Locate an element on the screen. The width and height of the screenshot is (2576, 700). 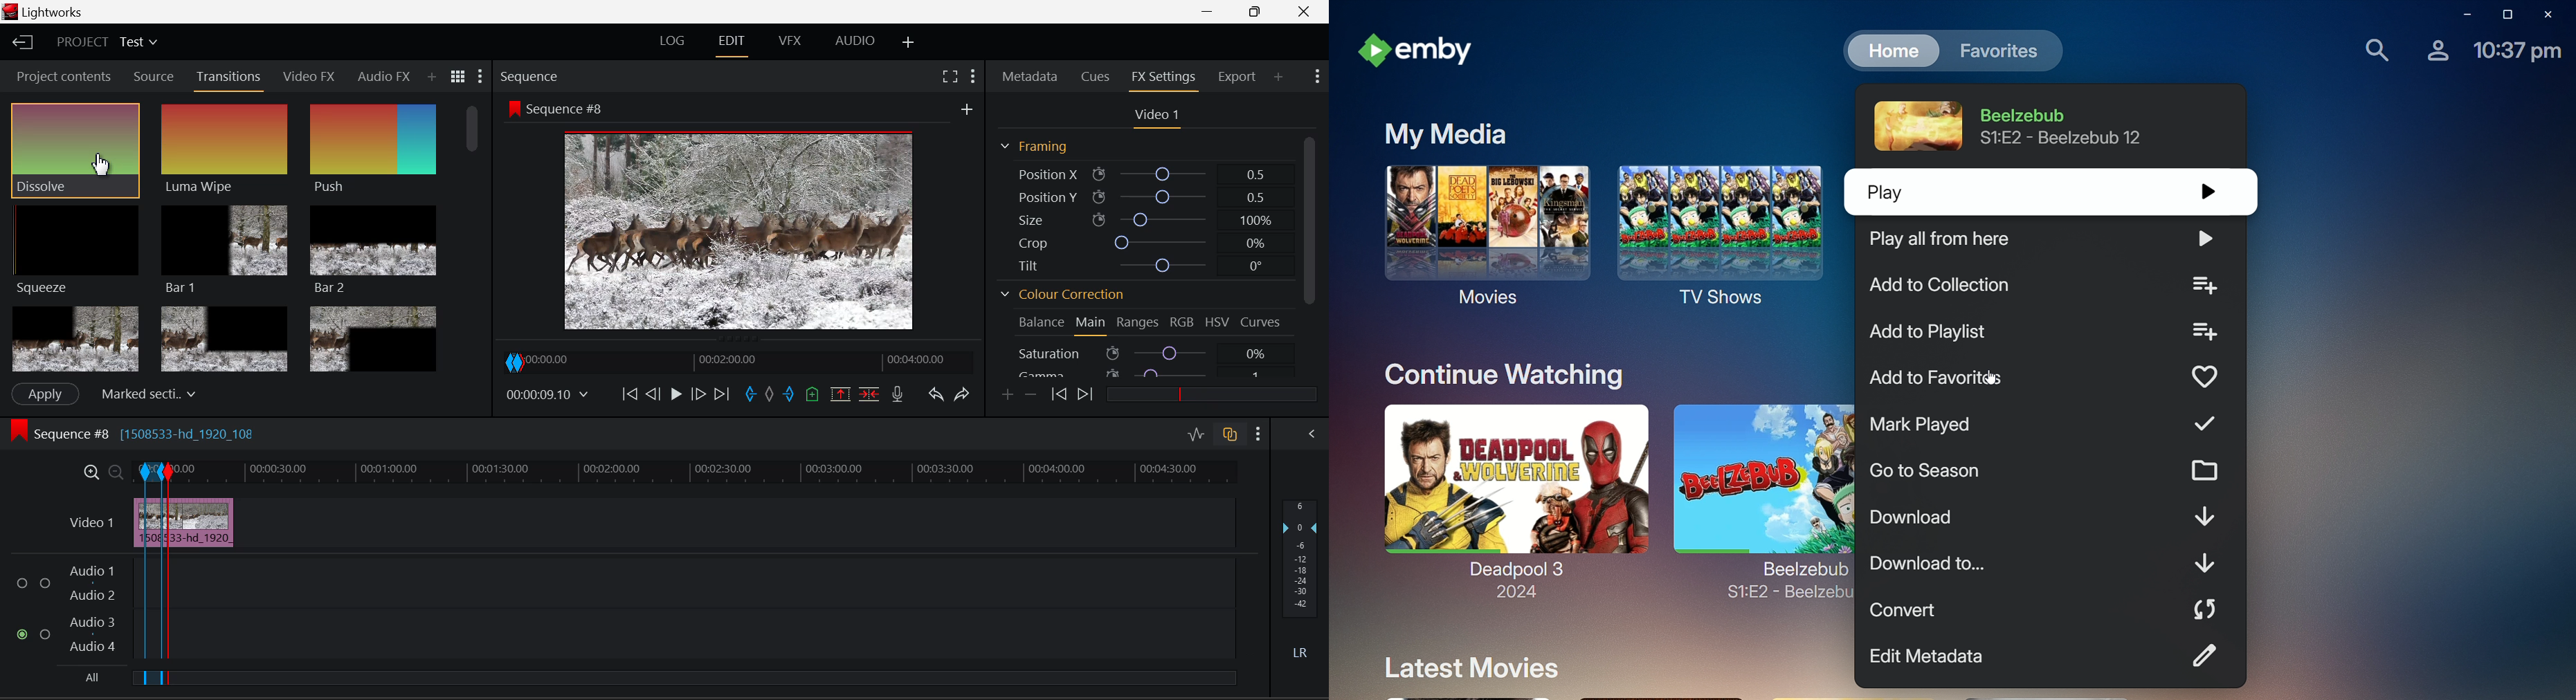
Play is located at coordinates (2043, 192).